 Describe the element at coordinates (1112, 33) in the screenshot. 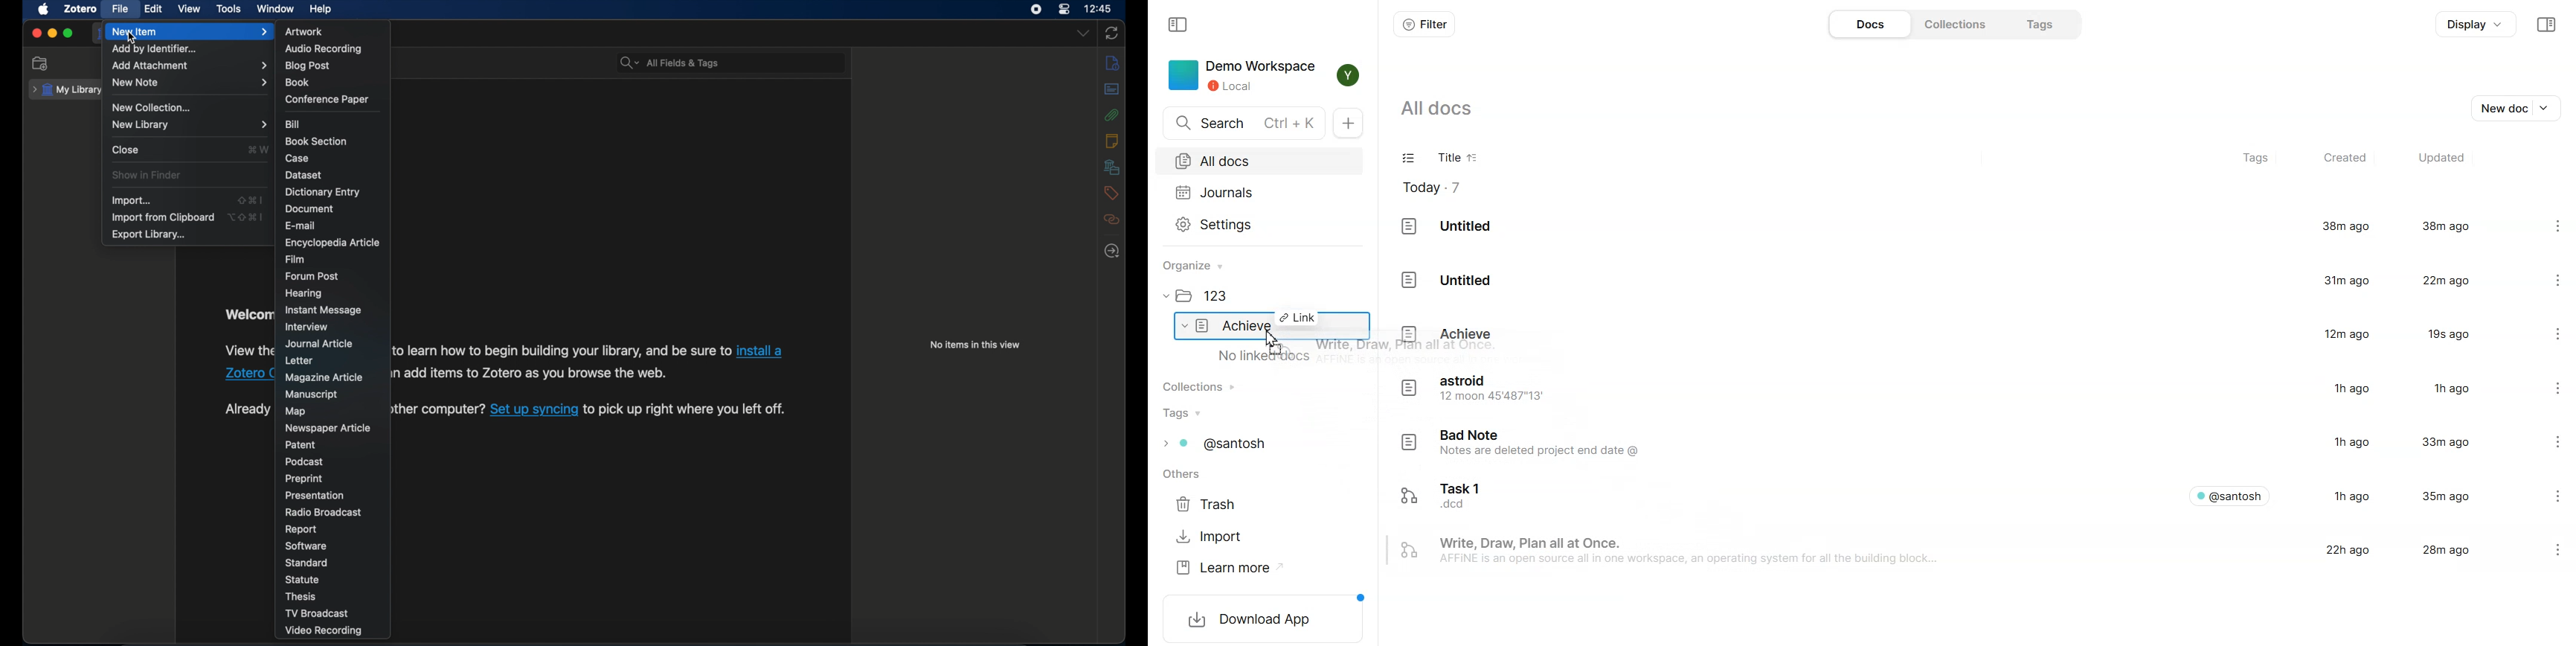

I see `sync` at that location.